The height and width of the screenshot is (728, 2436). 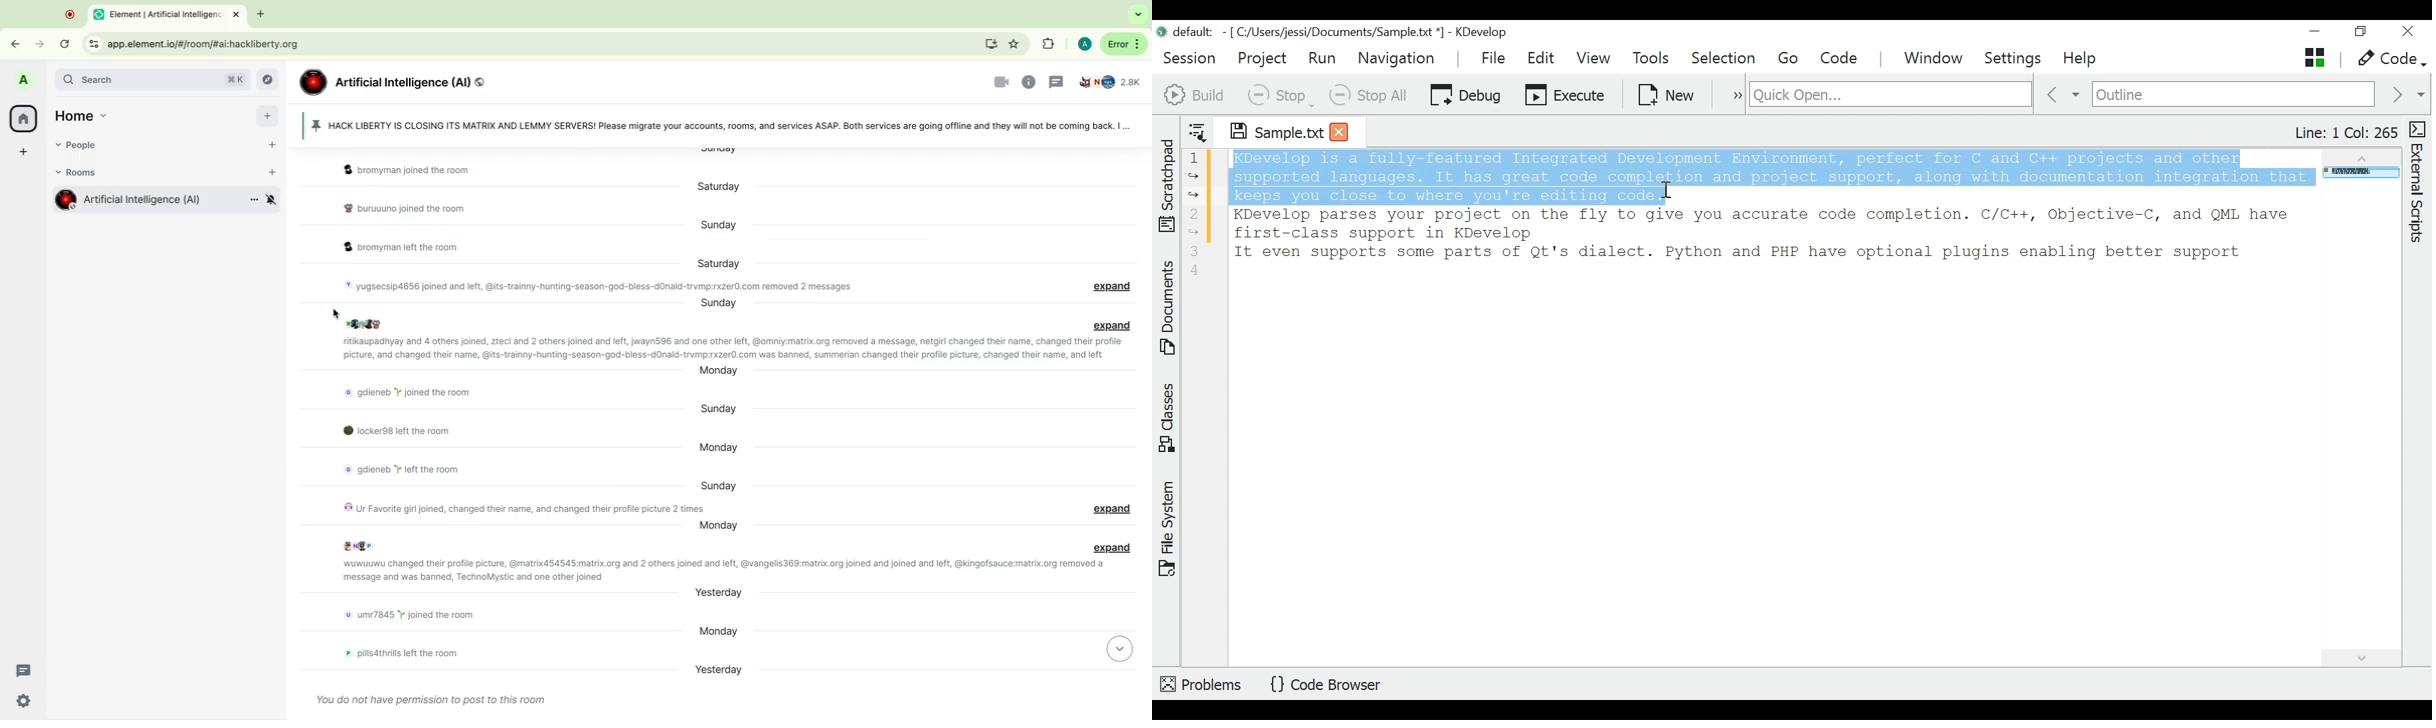 I want to click on Message, so click(x=645, y=285).